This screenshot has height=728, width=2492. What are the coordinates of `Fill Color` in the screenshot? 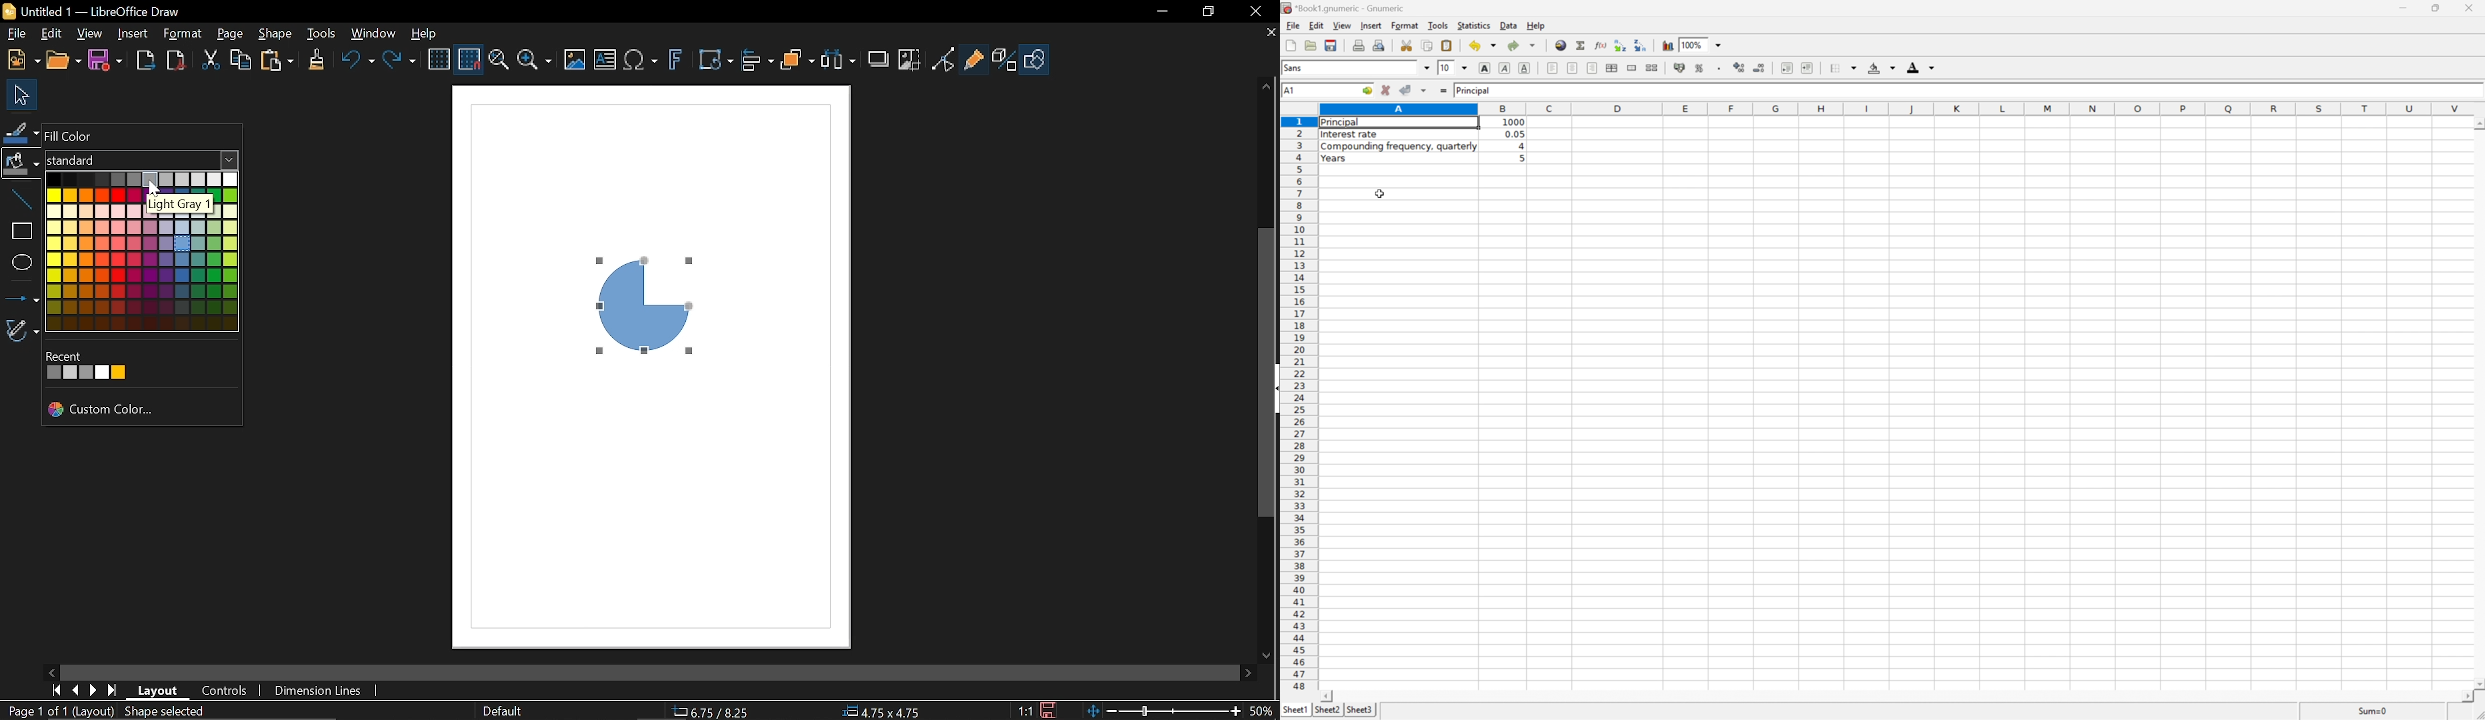 It's located at (70, 137).